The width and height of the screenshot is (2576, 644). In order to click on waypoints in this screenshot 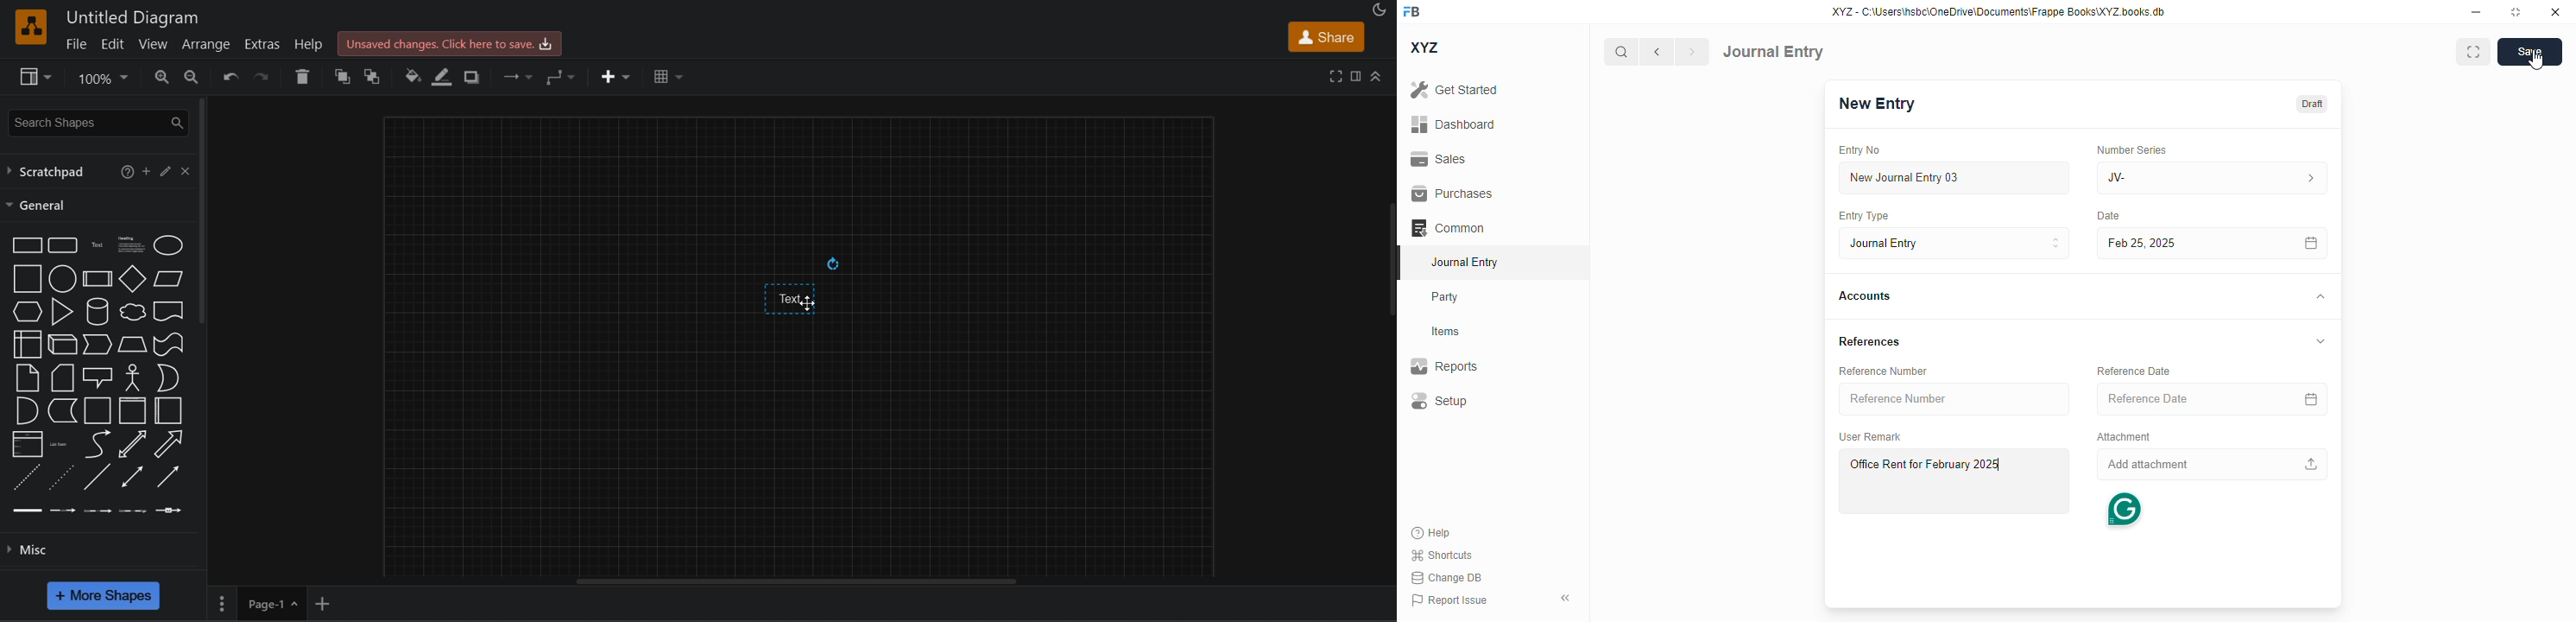, I will do `click(563, 76)`.